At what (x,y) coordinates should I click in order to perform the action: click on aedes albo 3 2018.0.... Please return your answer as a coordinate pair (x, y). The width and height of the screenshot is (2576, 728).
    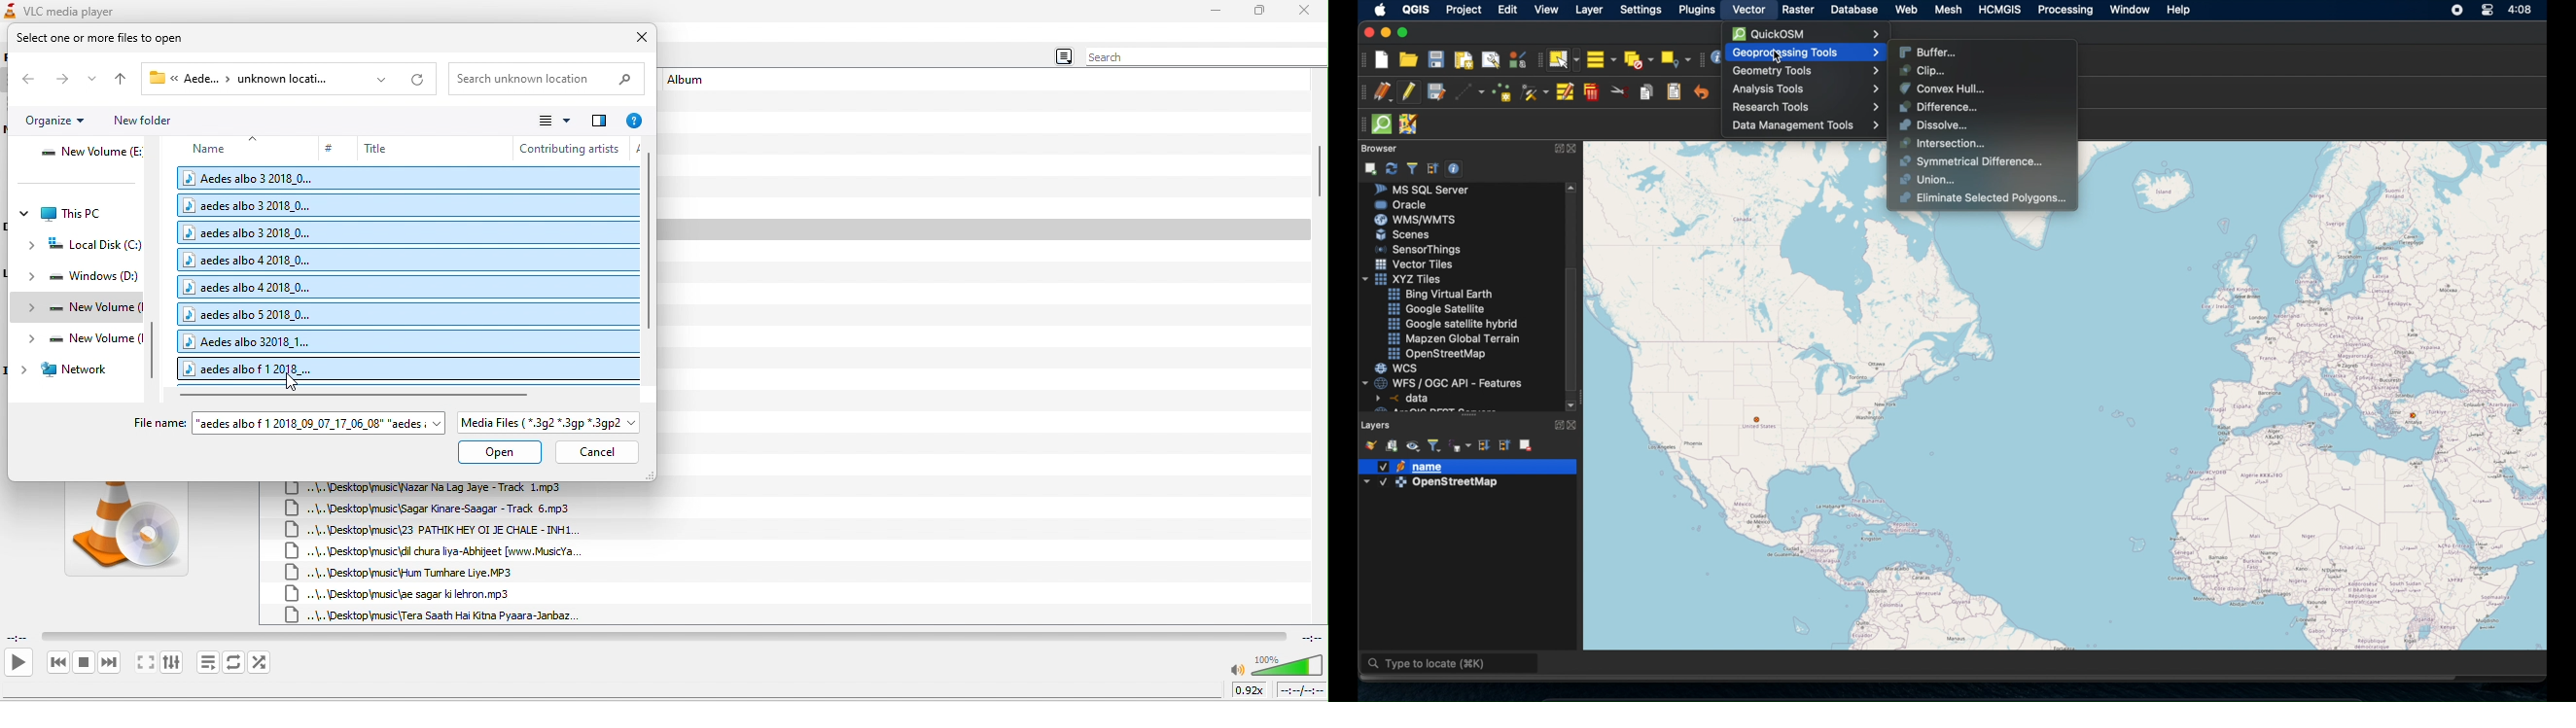
    Looking at the image, I should click on (249, 232).